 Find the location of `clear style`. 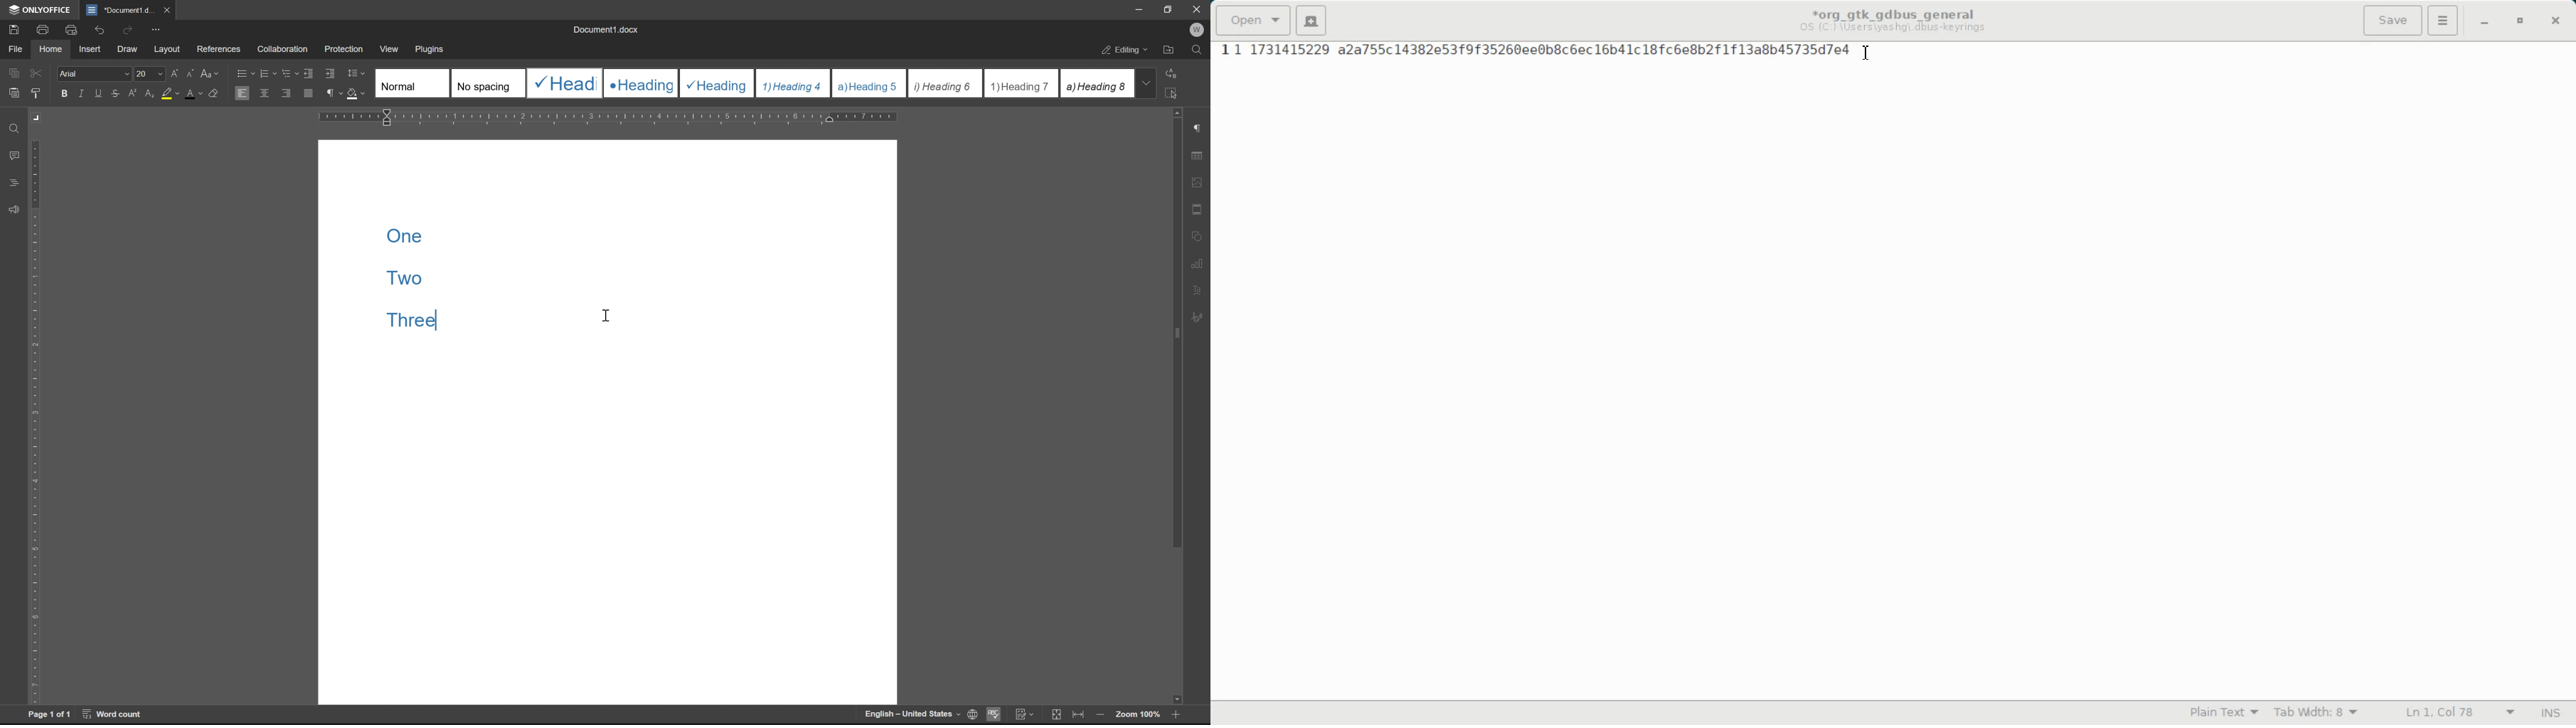

clear style is located at coordinates (214, 92).